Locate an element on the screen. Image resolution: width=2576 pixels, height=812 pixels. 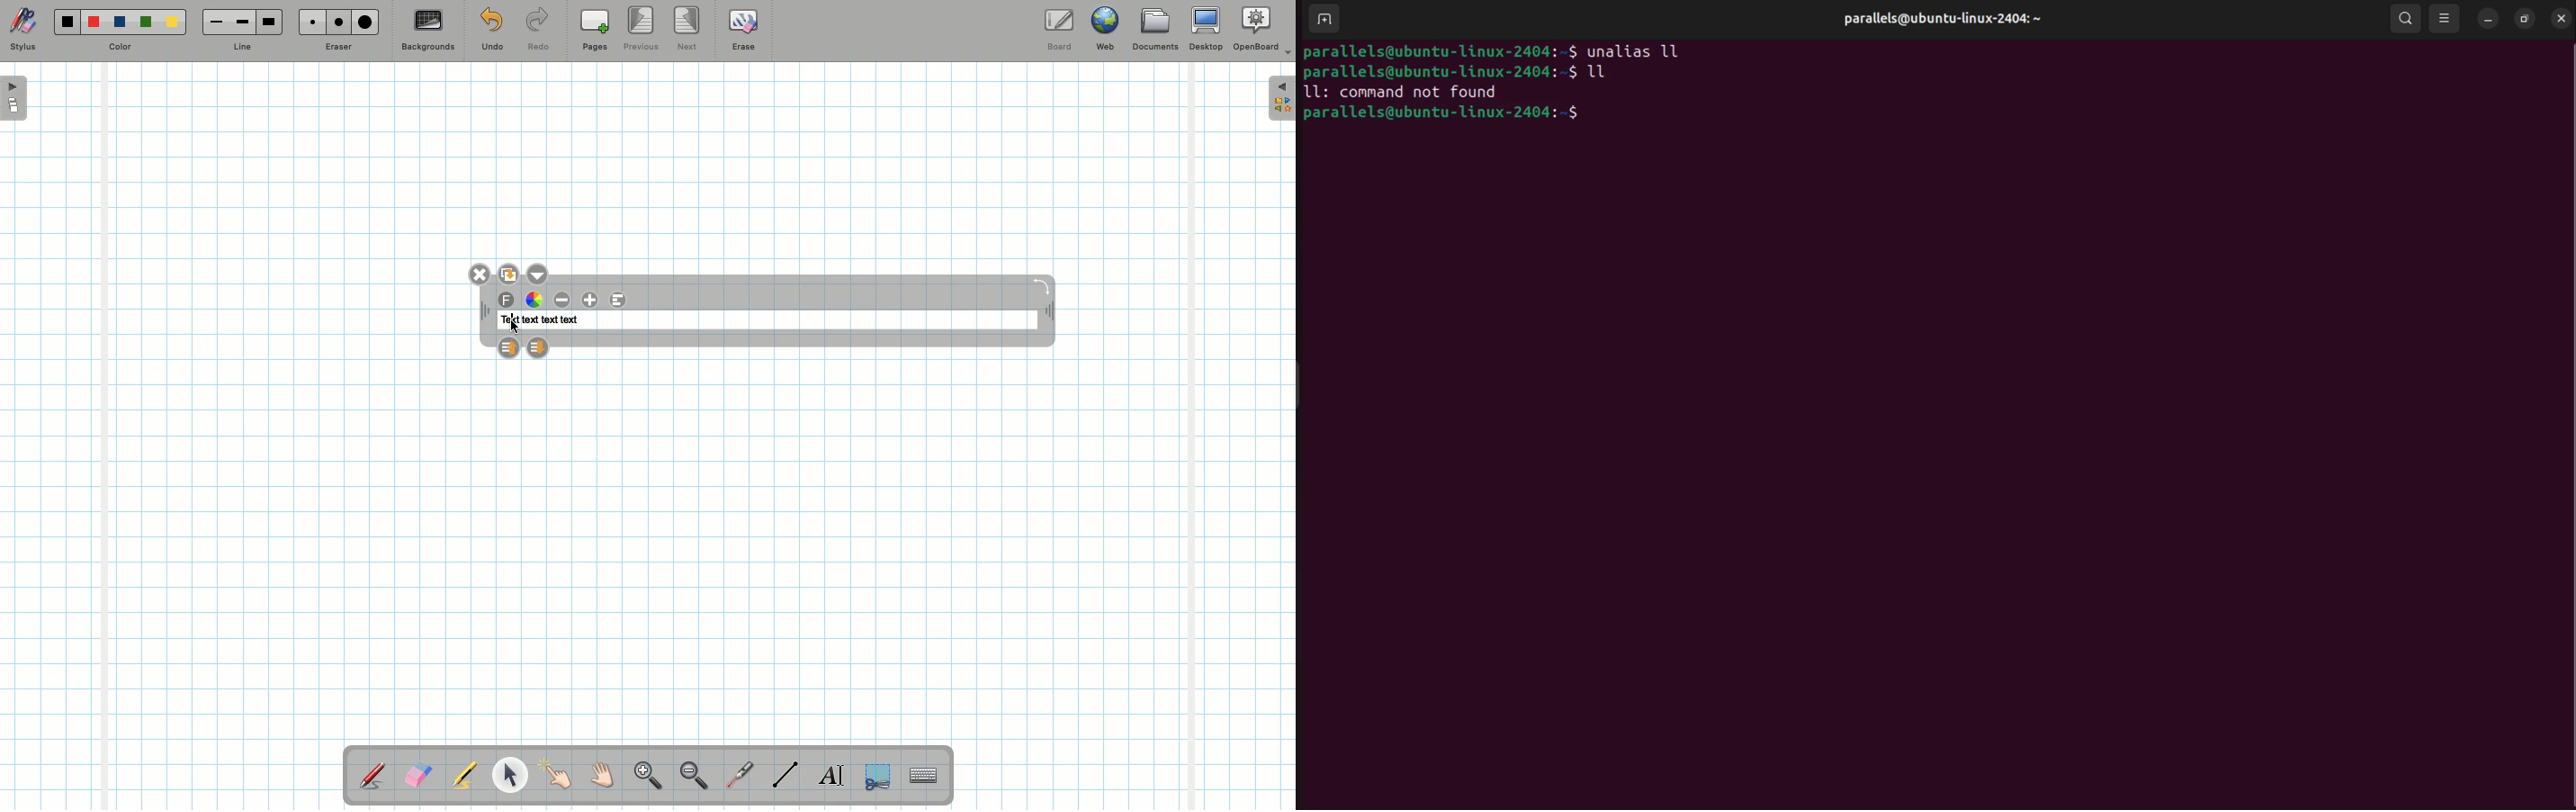
Black is located at coordinates (66, 22).